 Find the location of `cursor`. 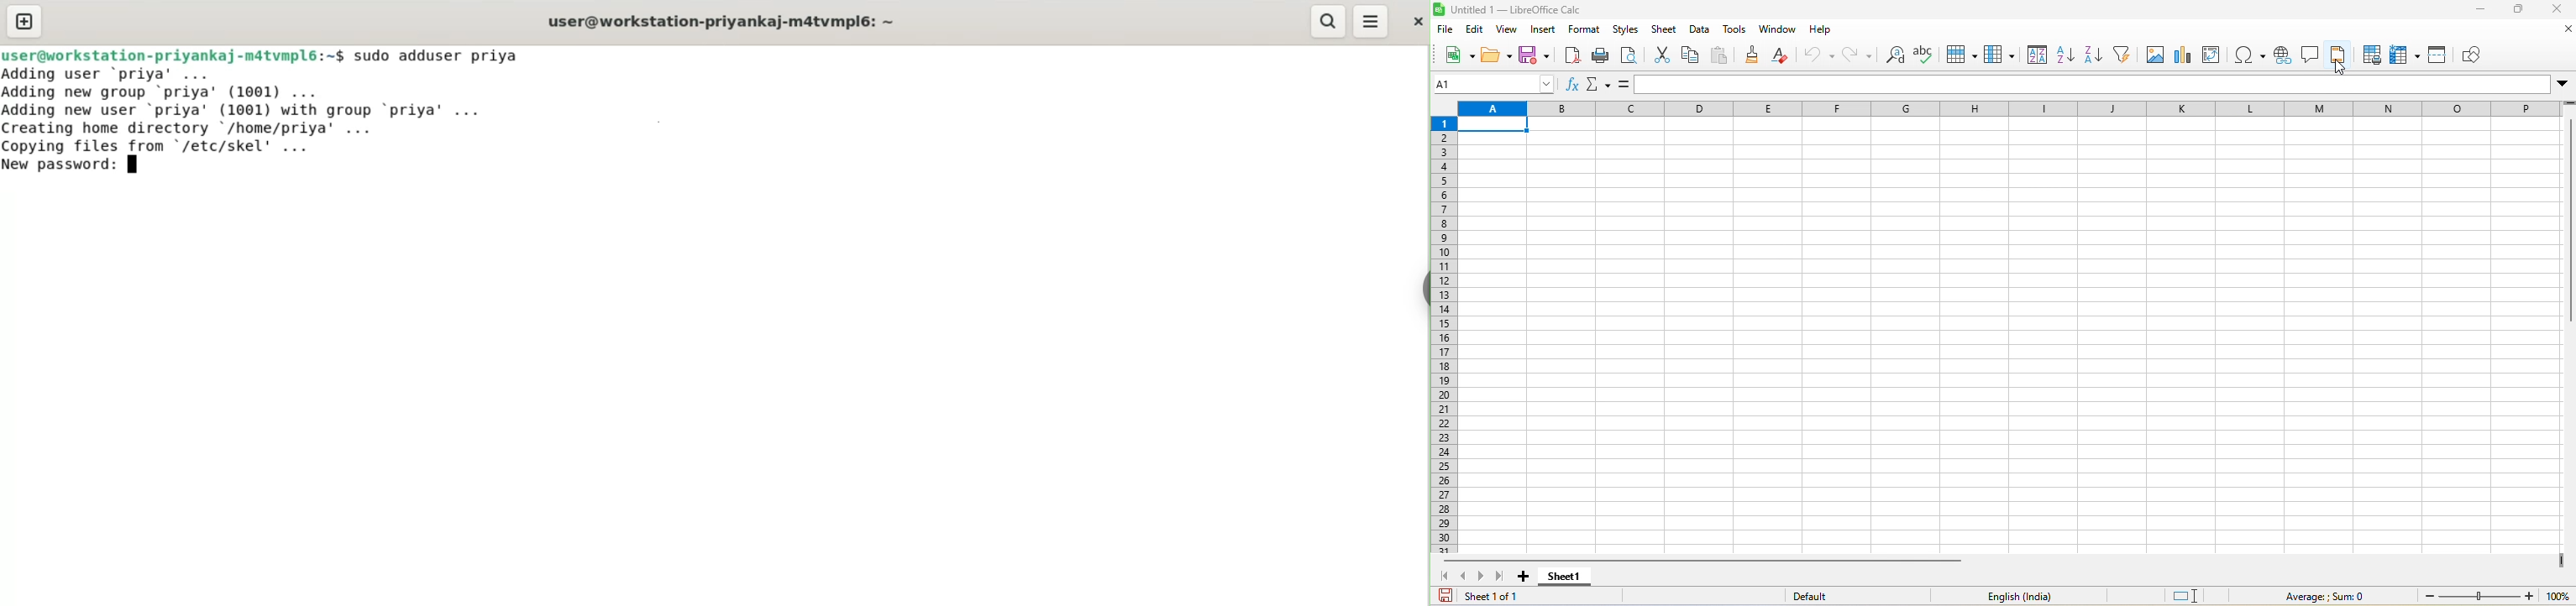

cursor is located at coordinates (2342, 66).